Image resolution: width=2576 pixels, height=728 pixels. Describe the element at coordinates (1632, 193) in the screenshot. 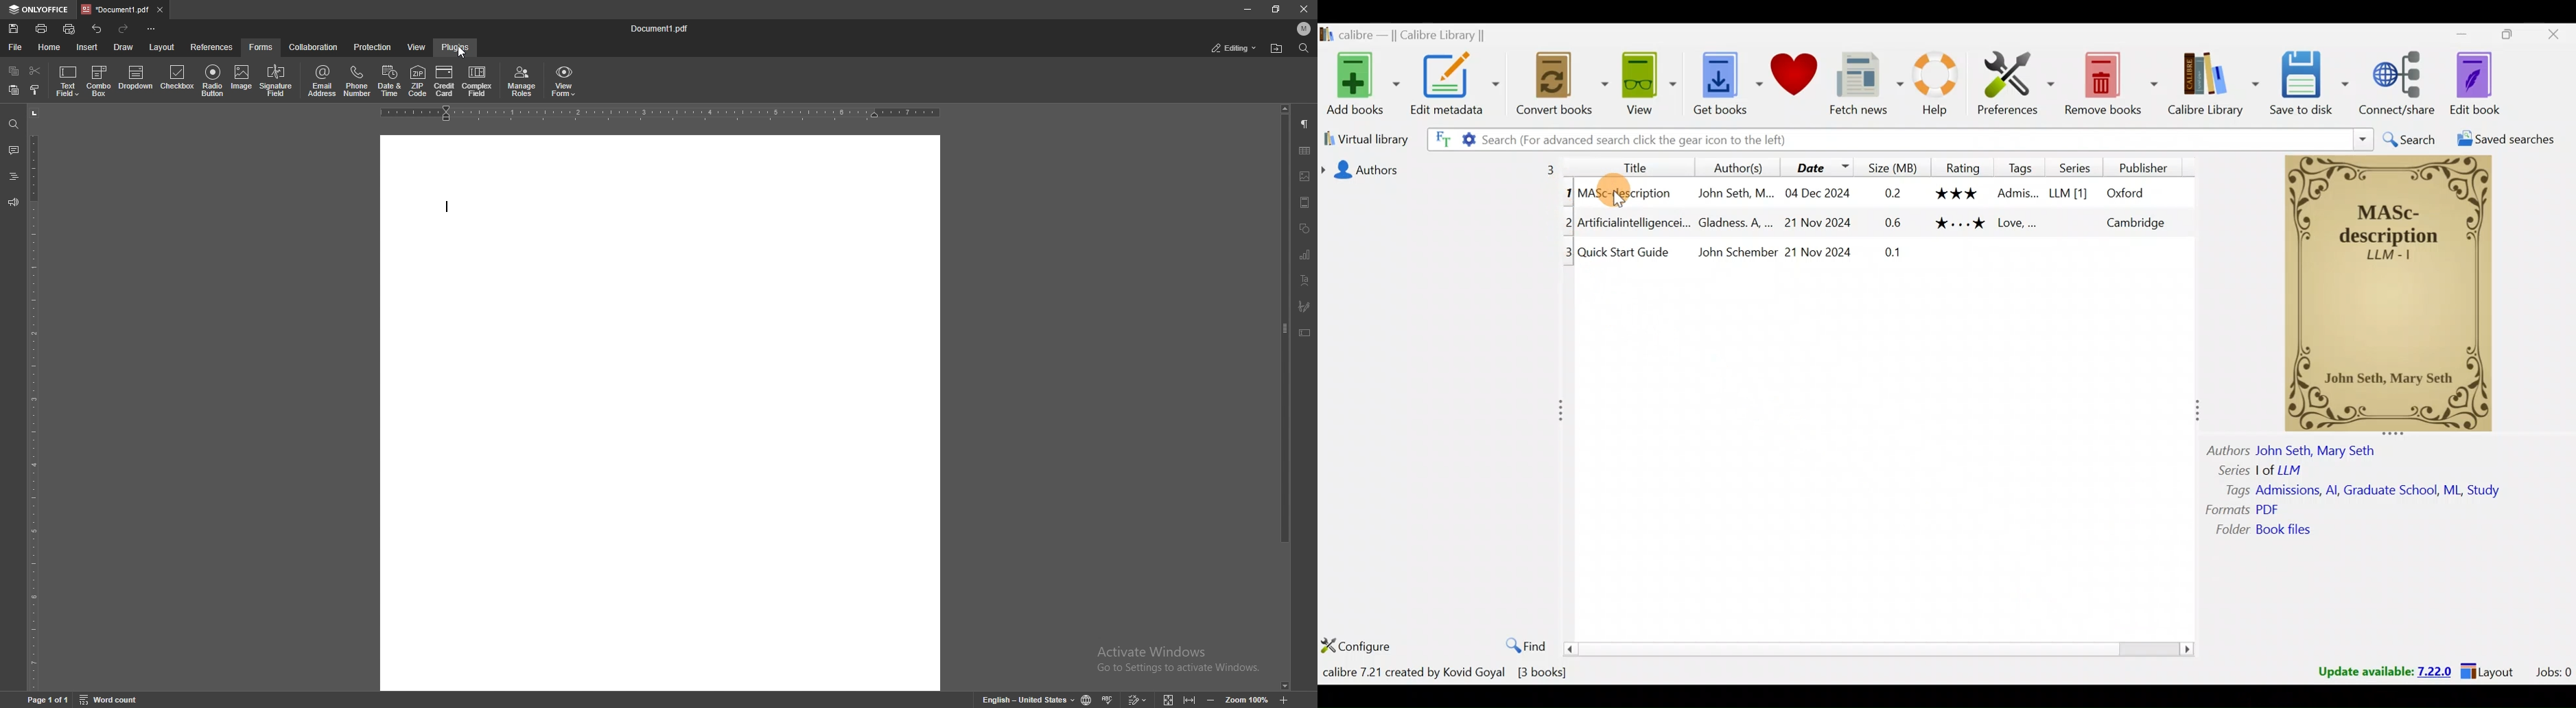

I see `` at that location.